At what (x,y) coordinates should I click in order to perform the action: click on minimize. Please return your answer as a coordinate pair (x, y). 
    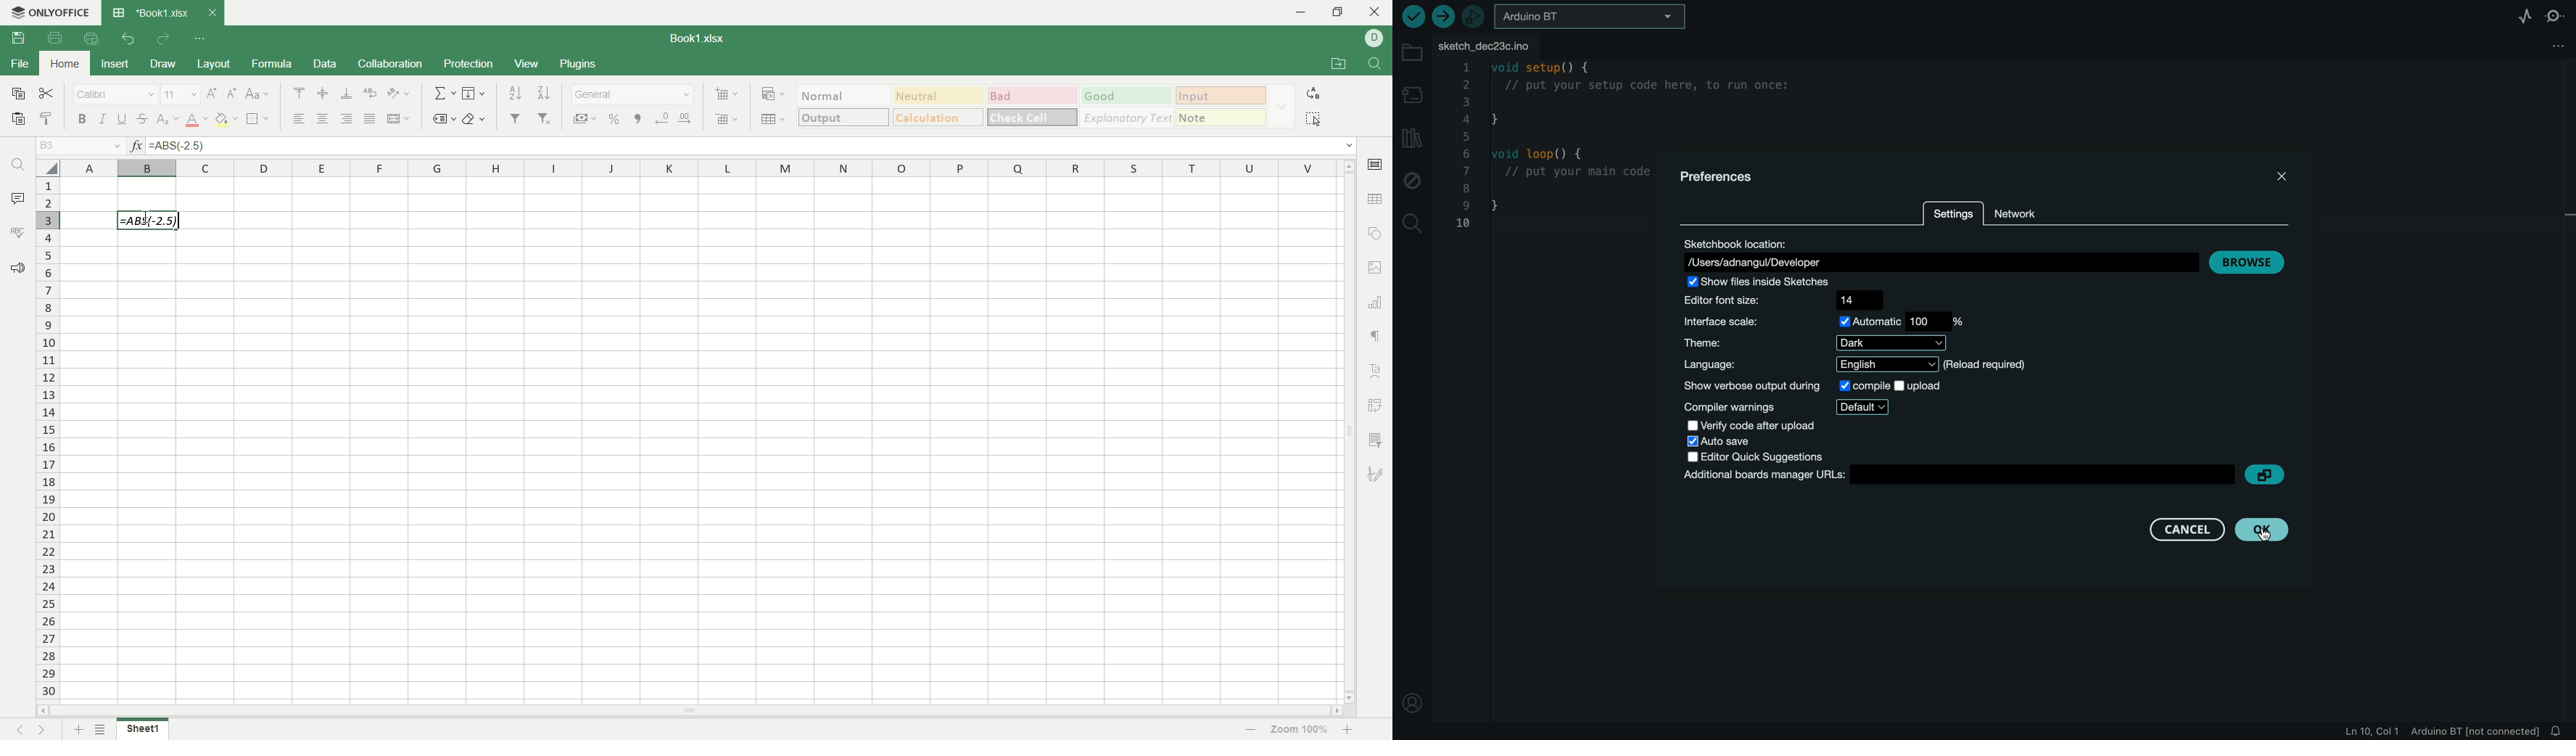
    Looking at the image, I should click on (1304, 12).